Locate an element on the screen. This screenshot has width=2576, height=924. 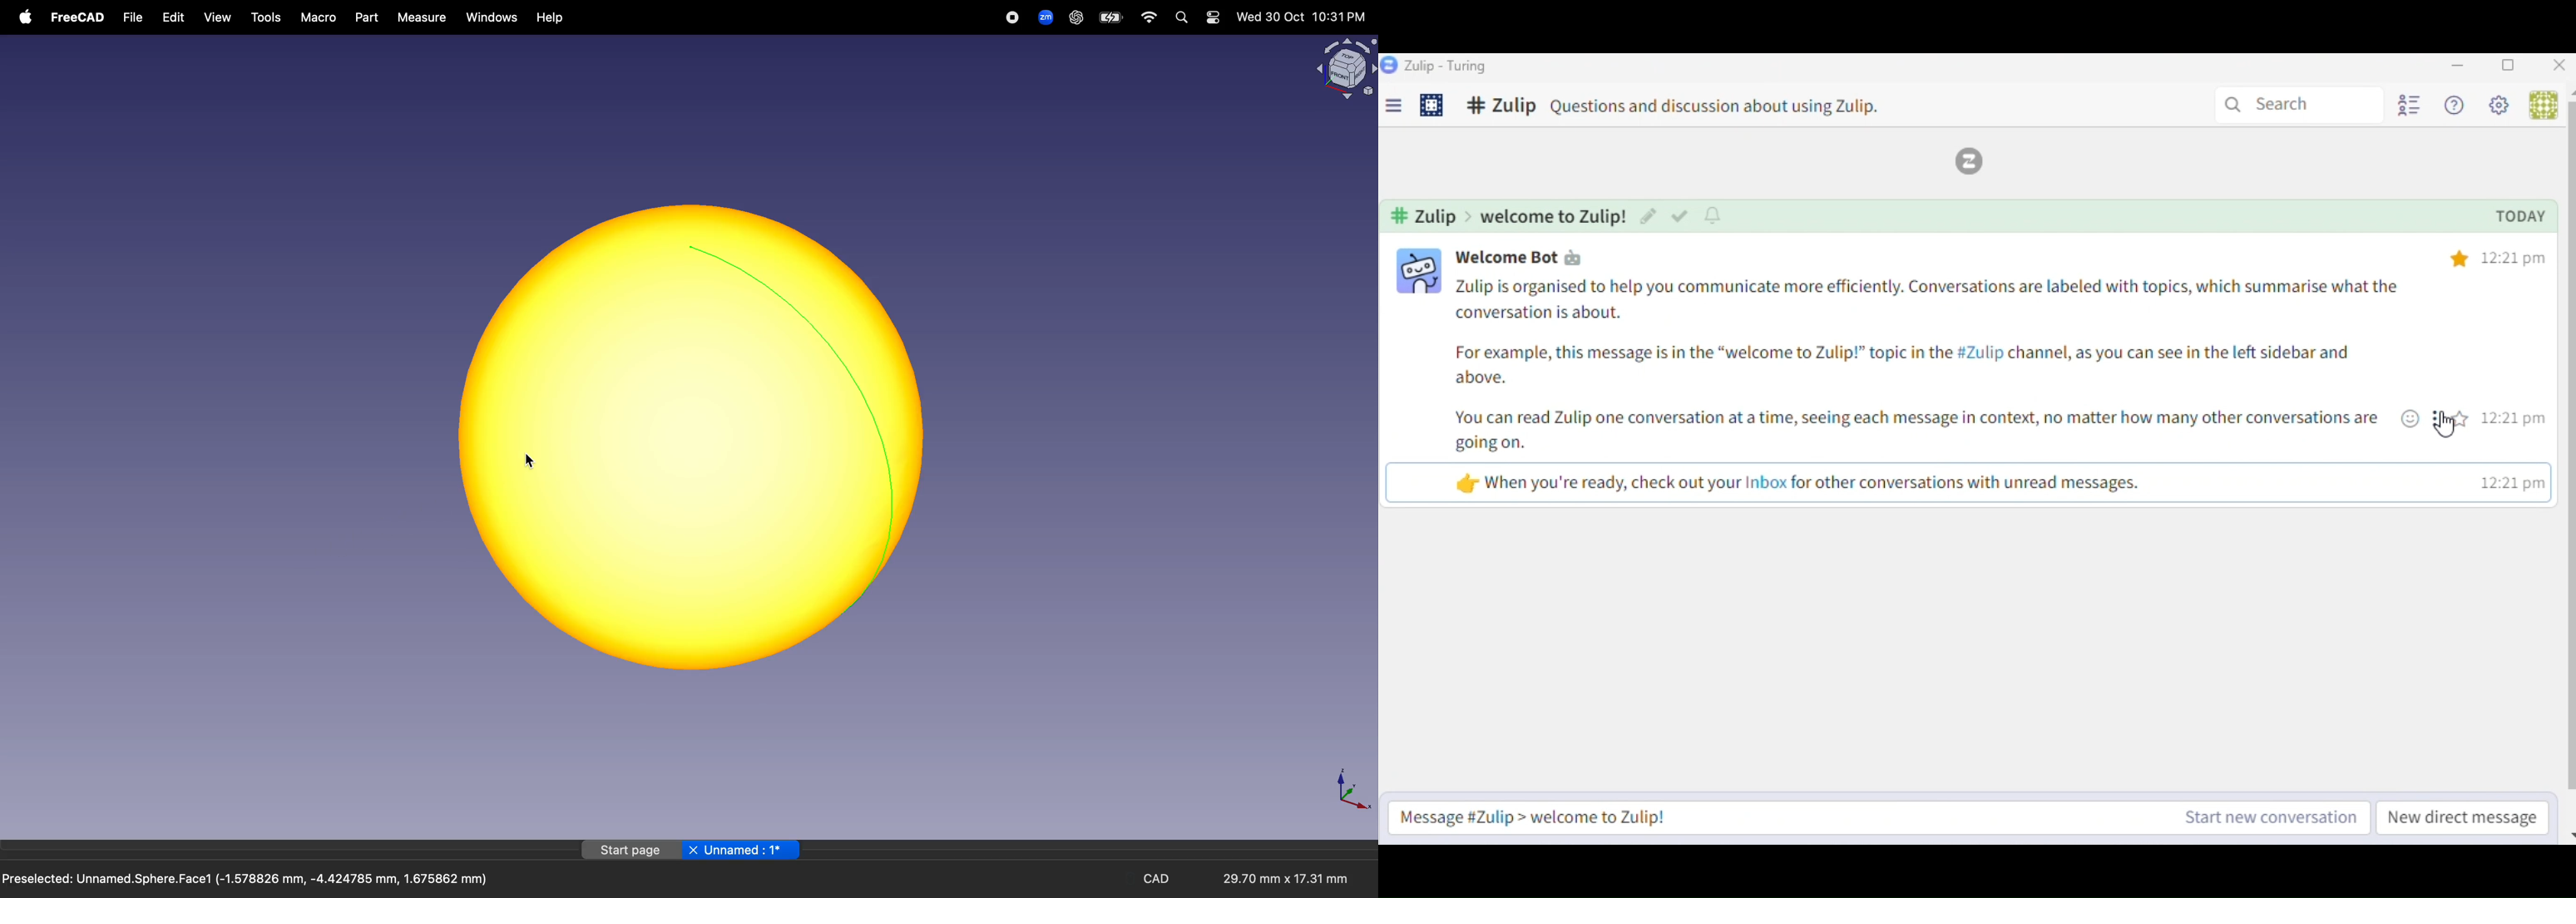
Down is located at coordinates (2569, 829).